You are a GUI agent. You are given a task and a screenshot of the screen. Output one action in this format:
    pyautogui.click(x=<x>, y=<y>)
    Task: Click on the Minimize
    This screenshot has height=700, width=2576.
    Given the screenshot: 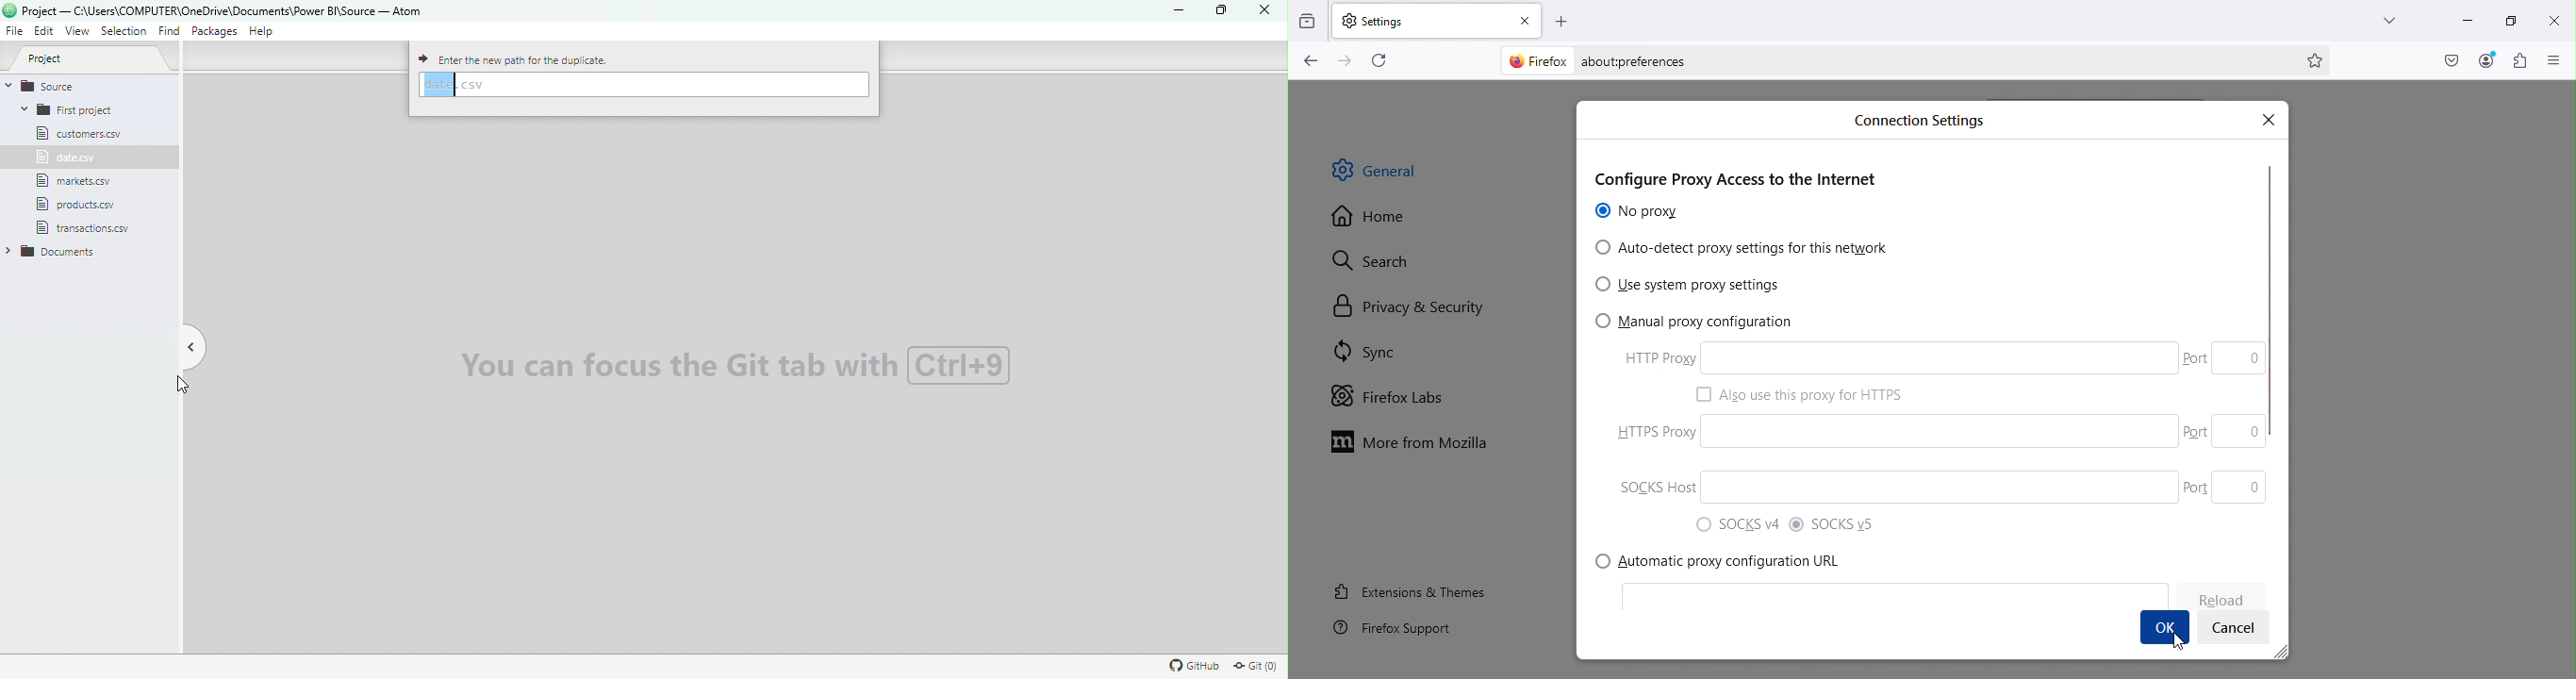 What is the action you would take?
    pyautogui.click(x=1176, y=11)
    